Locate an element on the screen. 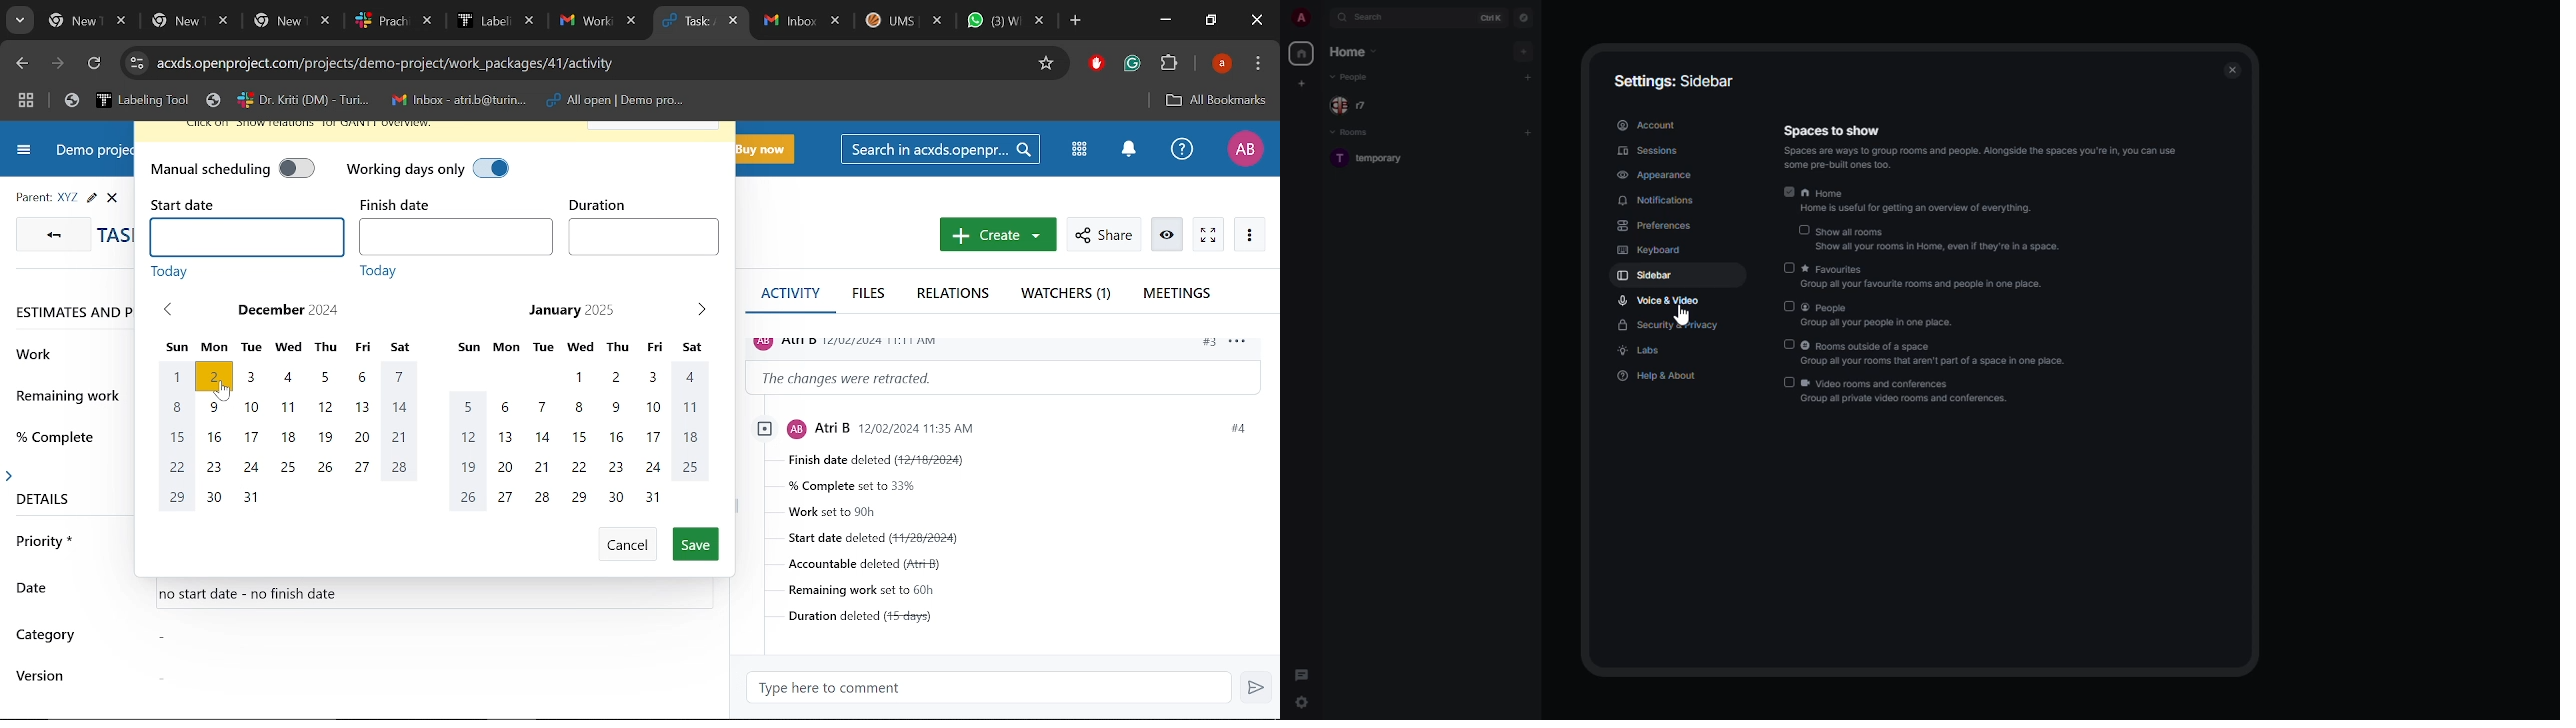 The image size is (2576, 728). cursor is located at coordinates (1681, 314).